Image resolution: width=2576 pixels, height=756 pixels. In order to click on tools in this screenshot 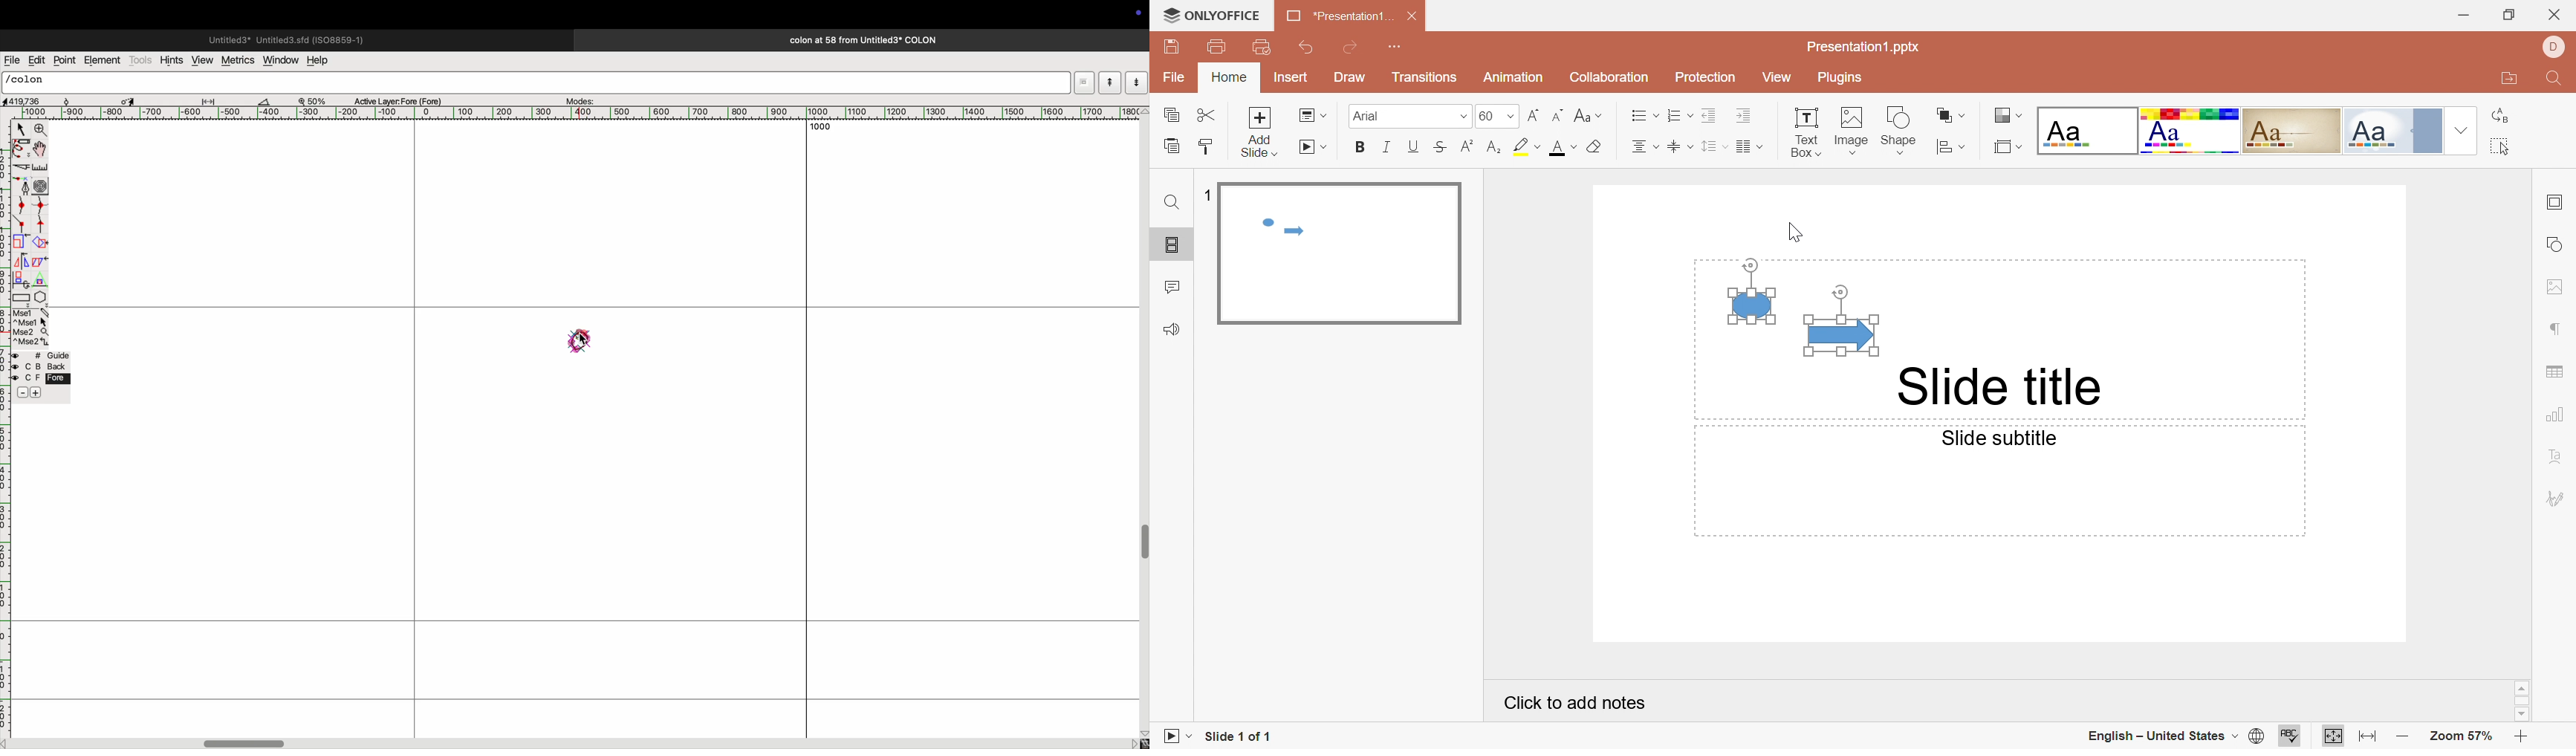, I will do `click(141, 60)`.